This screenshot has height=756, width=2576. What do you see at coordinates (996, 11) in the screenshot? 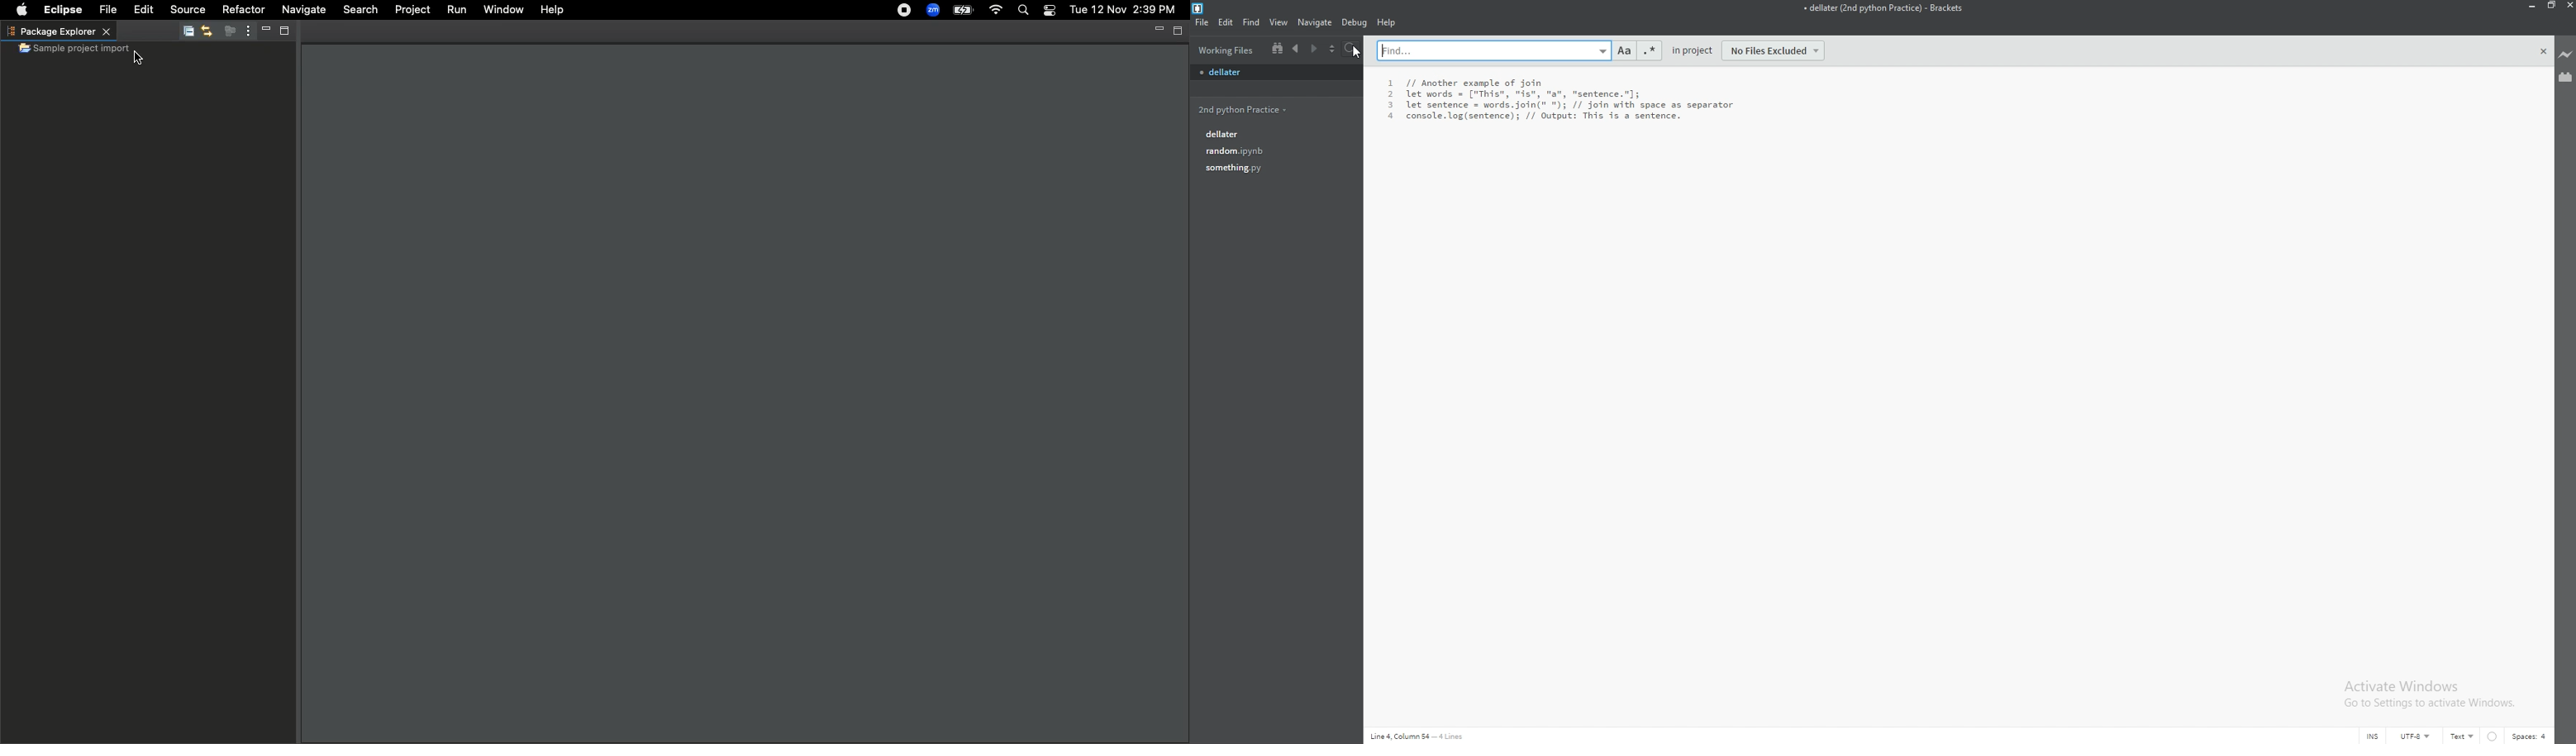
I see `Internet` at bounding box center [996, 11].